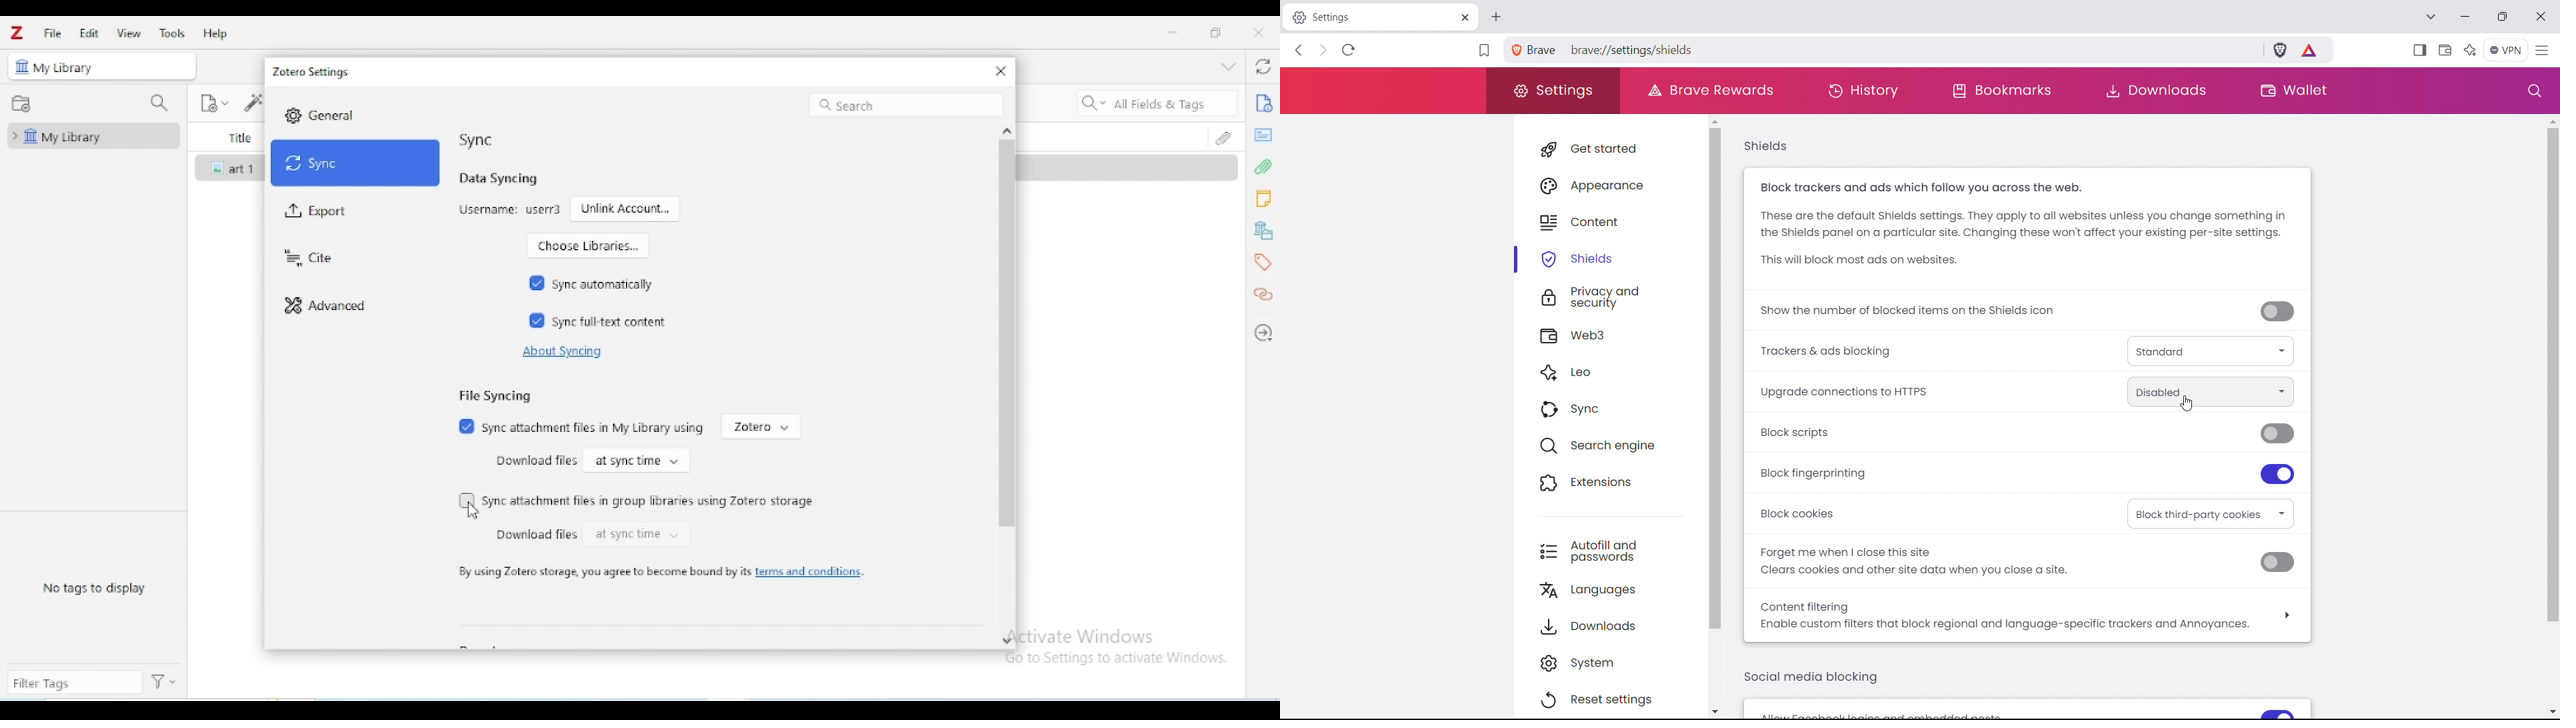 This screenshot has width=2576, height=728. Describe the element at coordinates (1717, 711) in the screenshot. I see `scroll down` at that location.